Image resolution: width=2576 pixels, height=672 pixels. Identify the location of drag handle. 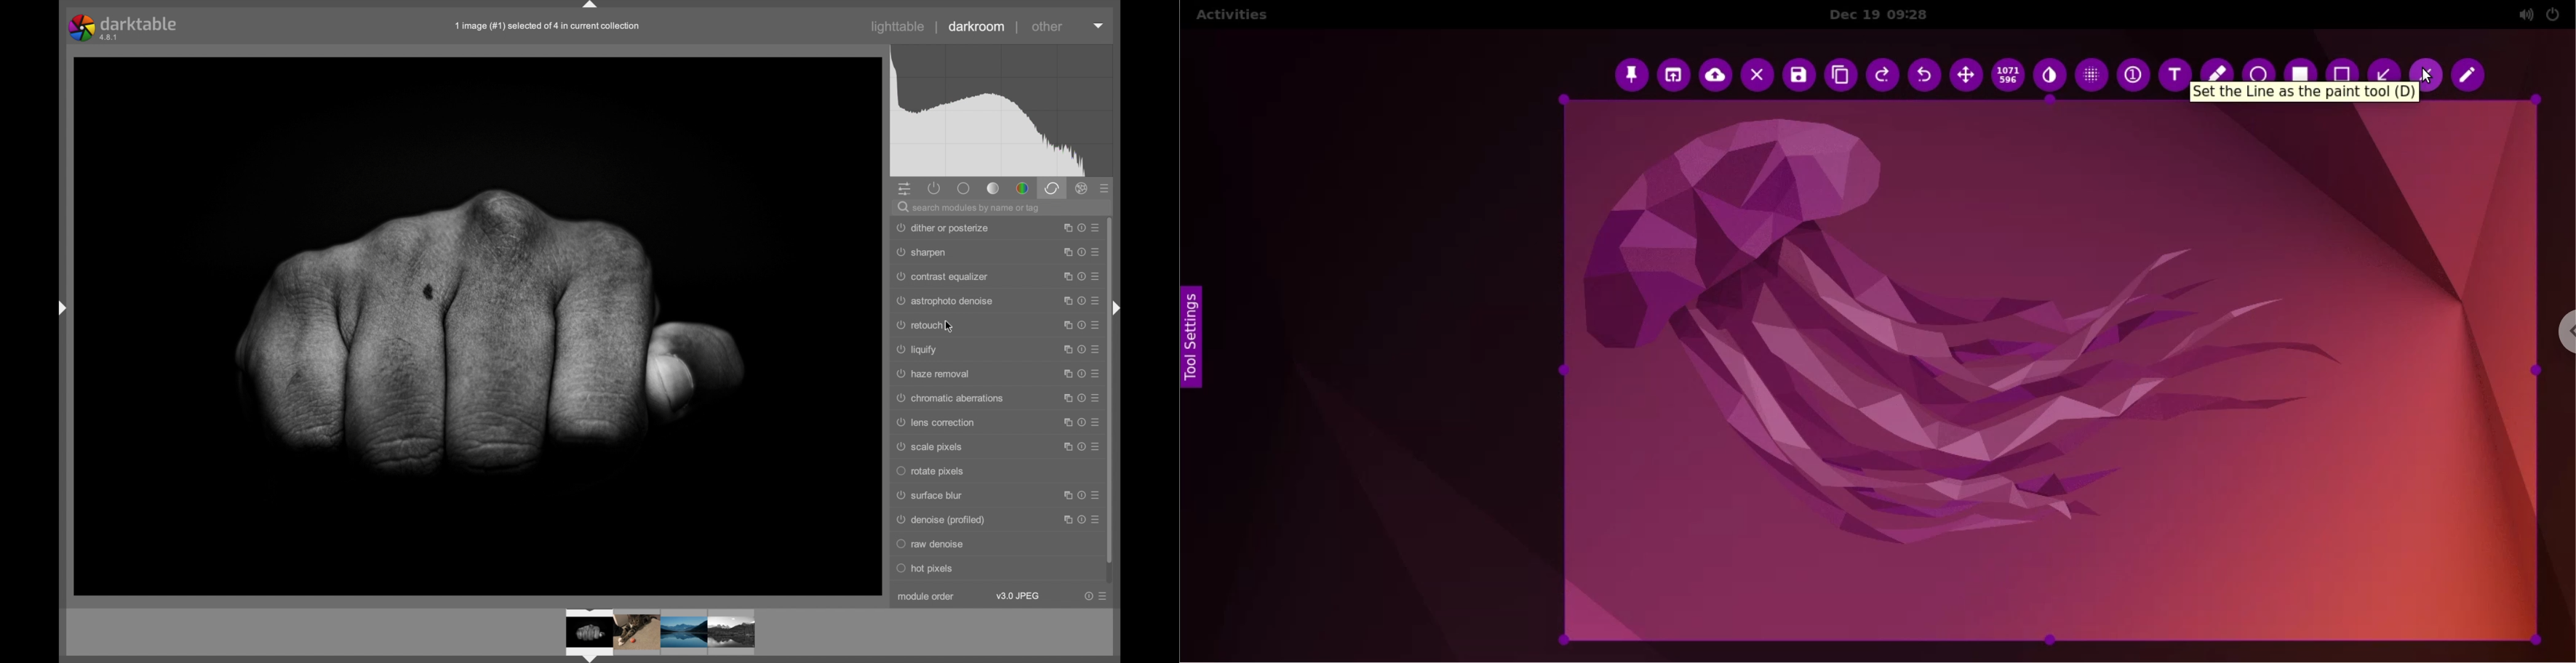
(61, 308).